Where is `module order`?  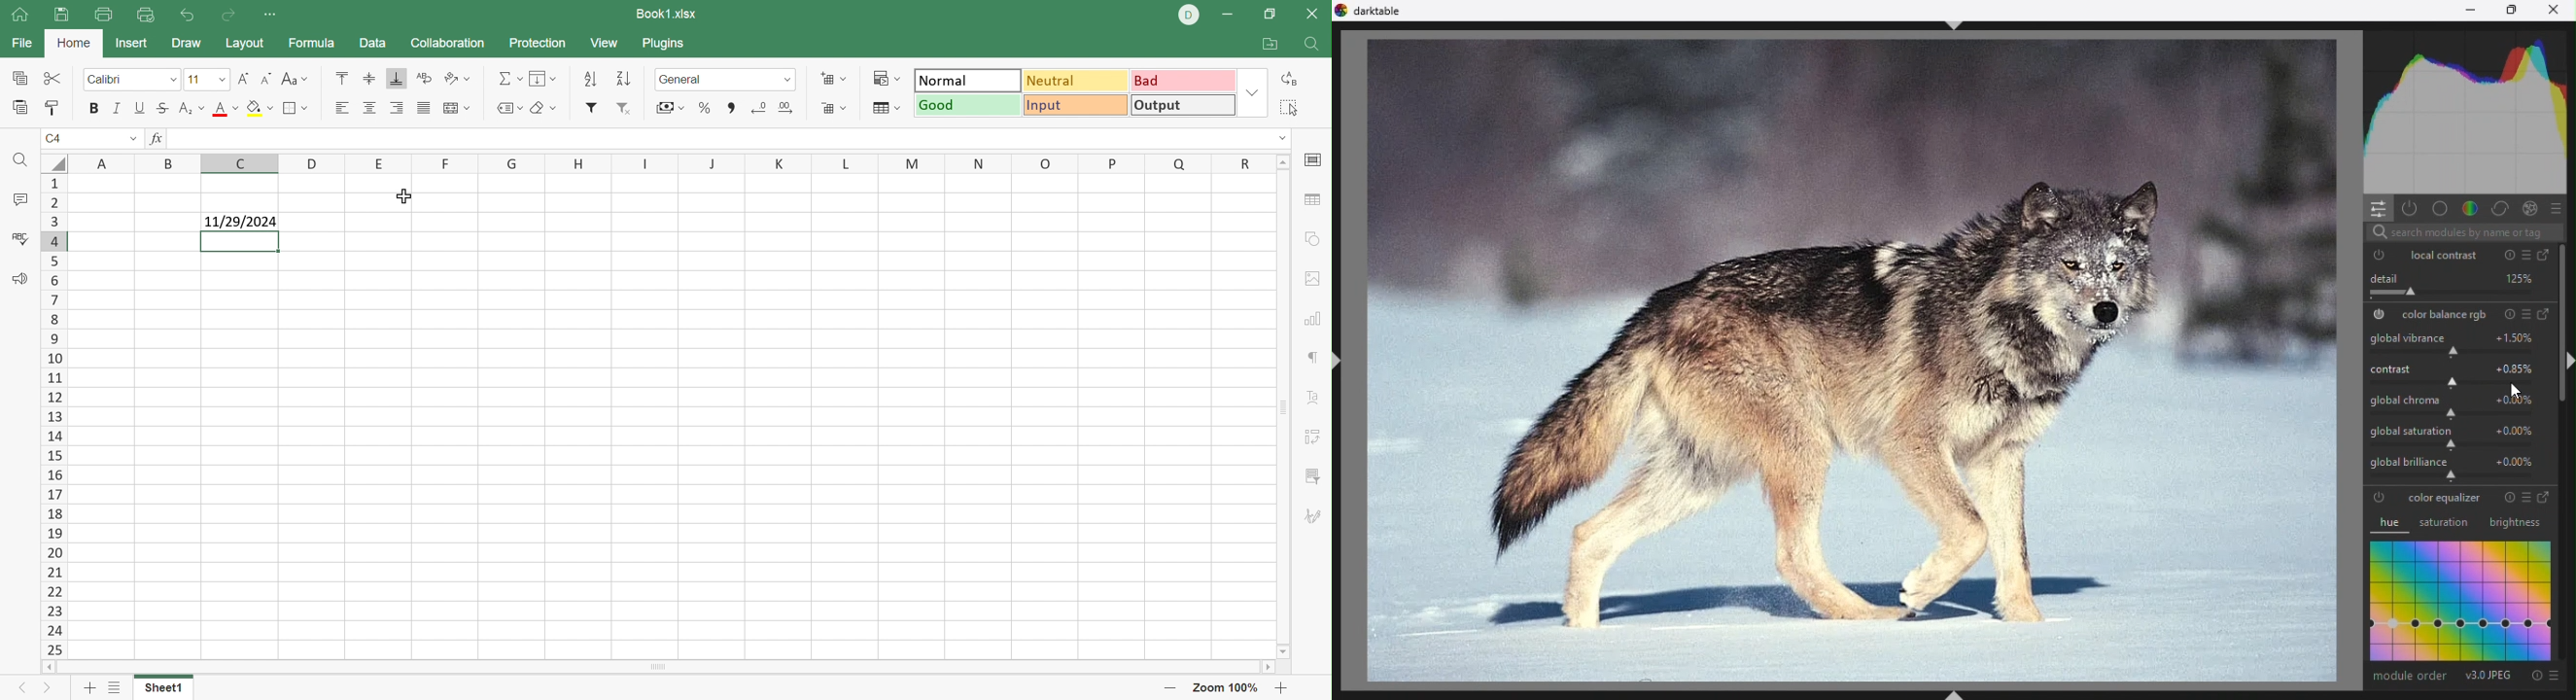
module order is located at coordinates (2410, 676).